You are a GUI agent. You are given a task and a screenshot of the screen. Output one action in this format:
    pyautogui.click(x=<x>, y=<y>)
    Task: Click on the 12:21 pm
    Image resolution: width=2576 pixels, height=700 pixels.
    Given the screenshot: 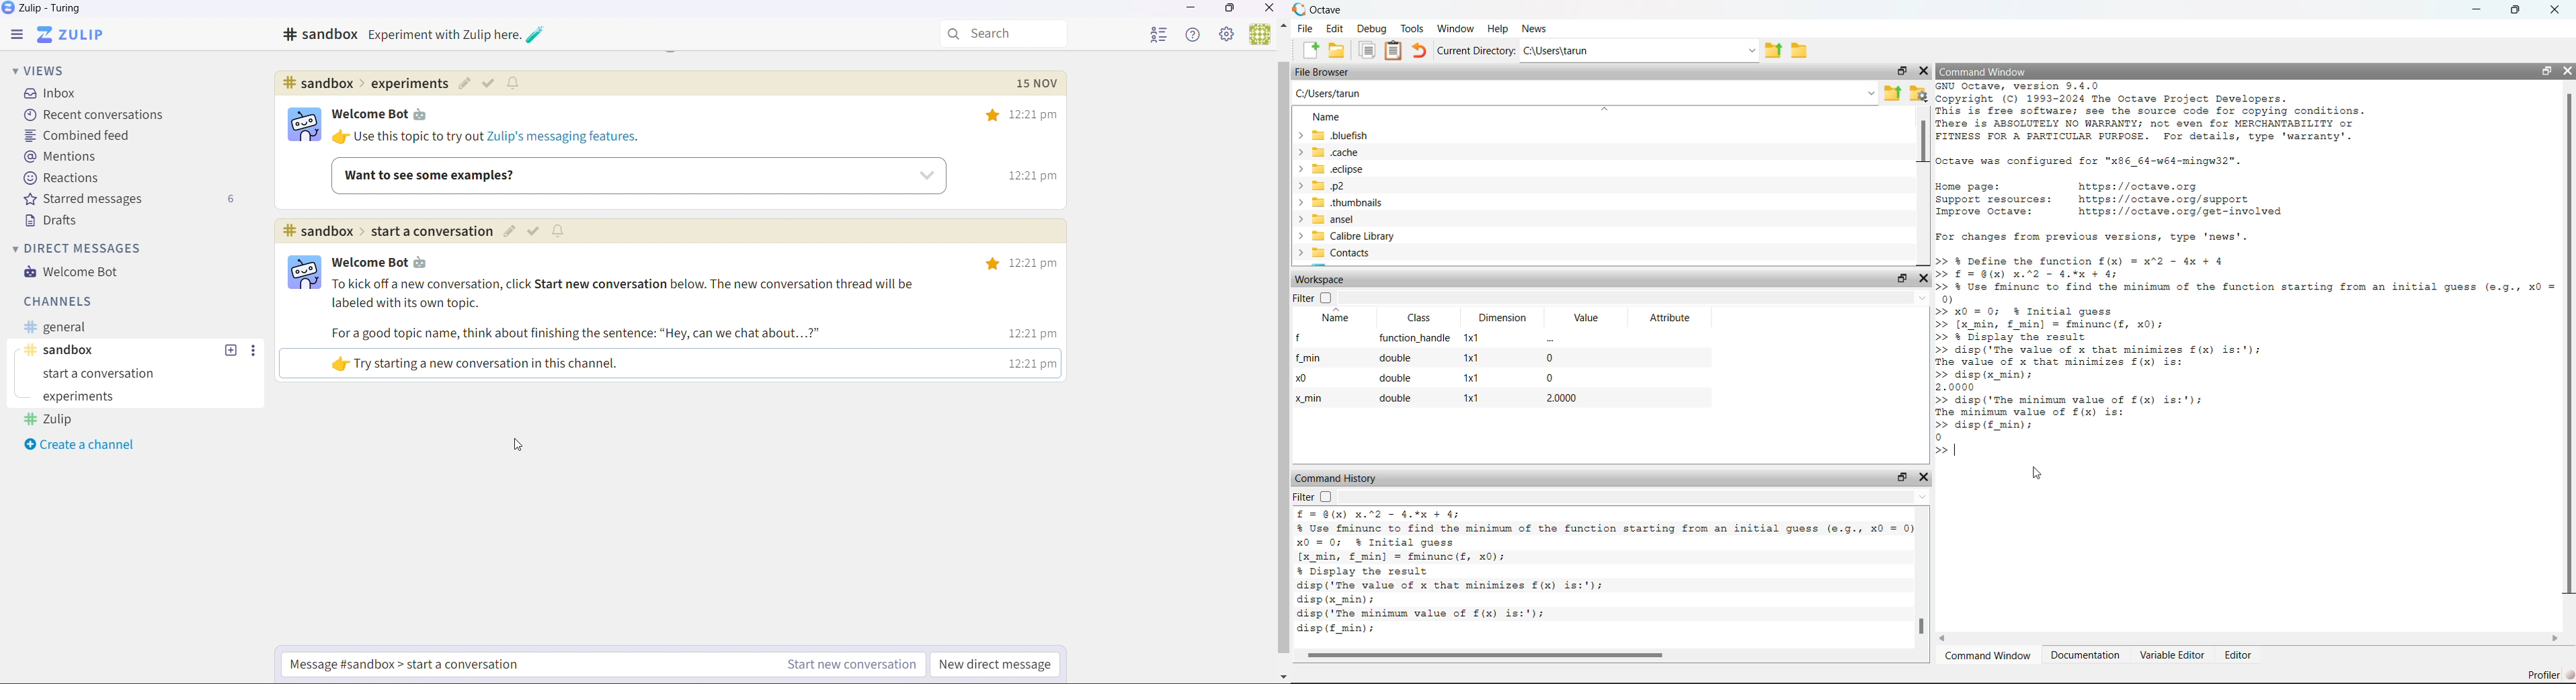 What is the action you would take?
    pyautogui.click(x=1026, y=116)
    